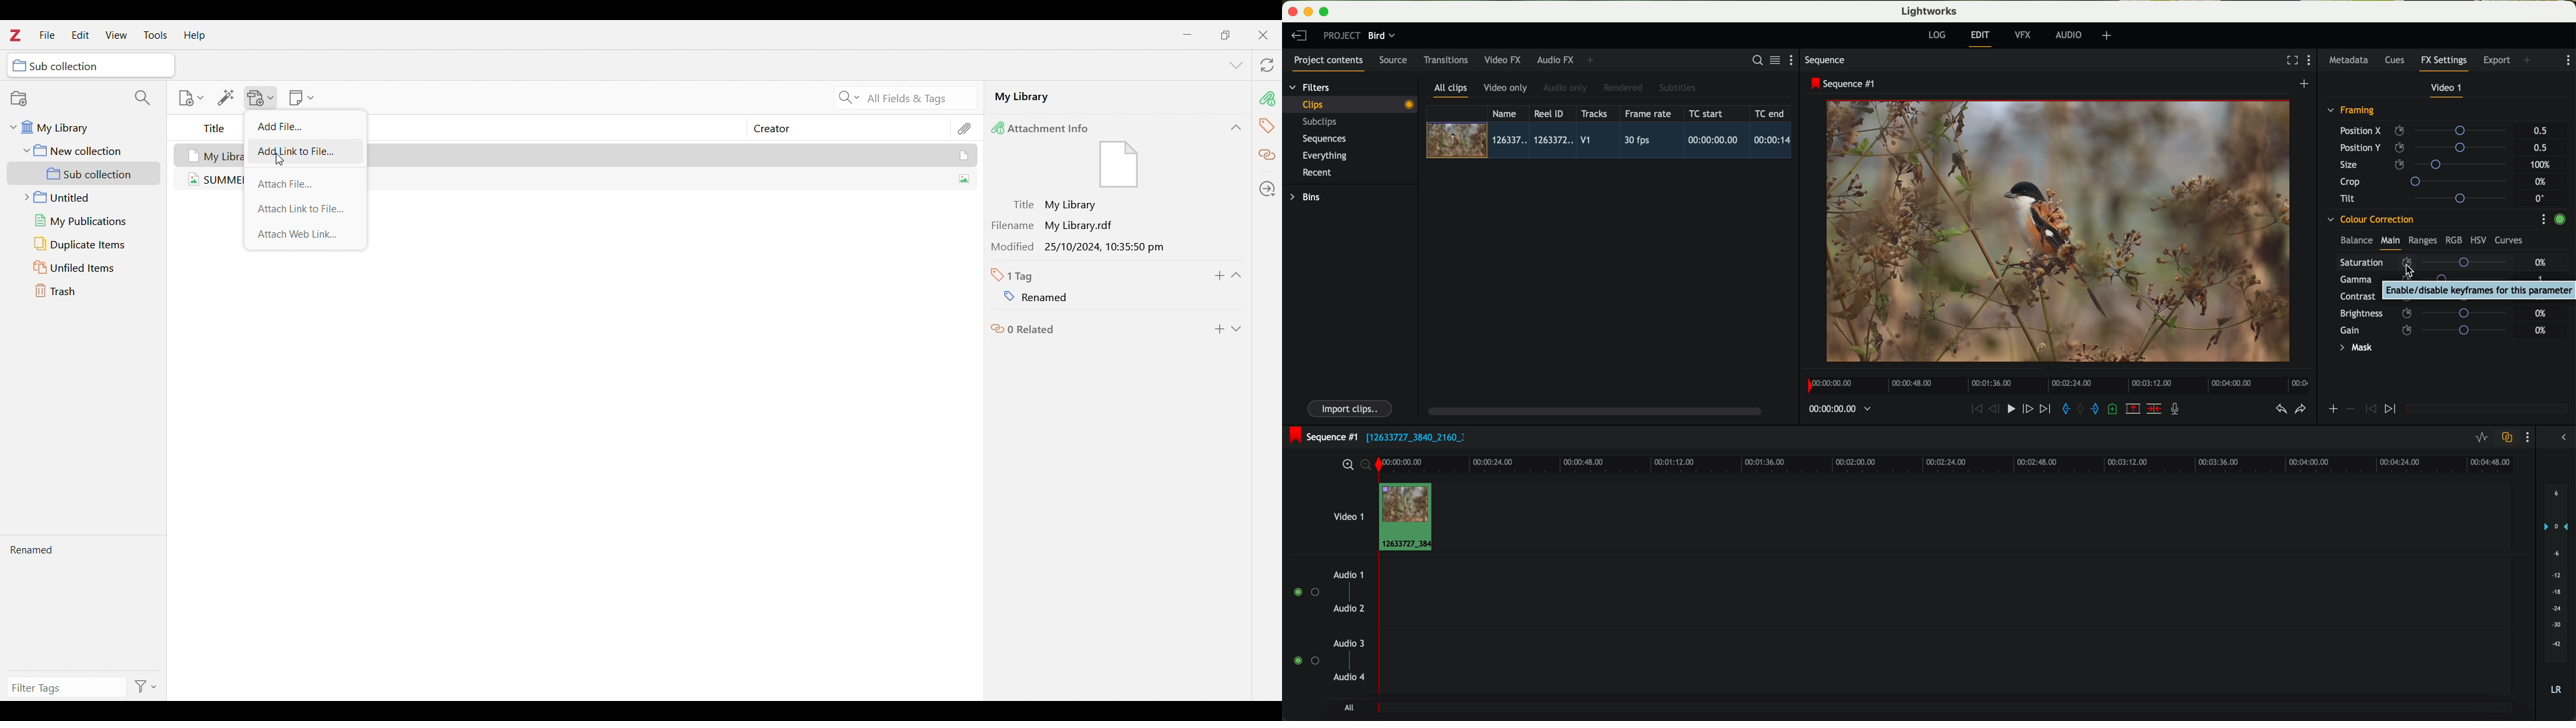 The height and width of the screenshot is (728, 2576). What do you see at coordinates (191, 98) in the screenshot?
I see `New item options` at bounding box center [191, 98].